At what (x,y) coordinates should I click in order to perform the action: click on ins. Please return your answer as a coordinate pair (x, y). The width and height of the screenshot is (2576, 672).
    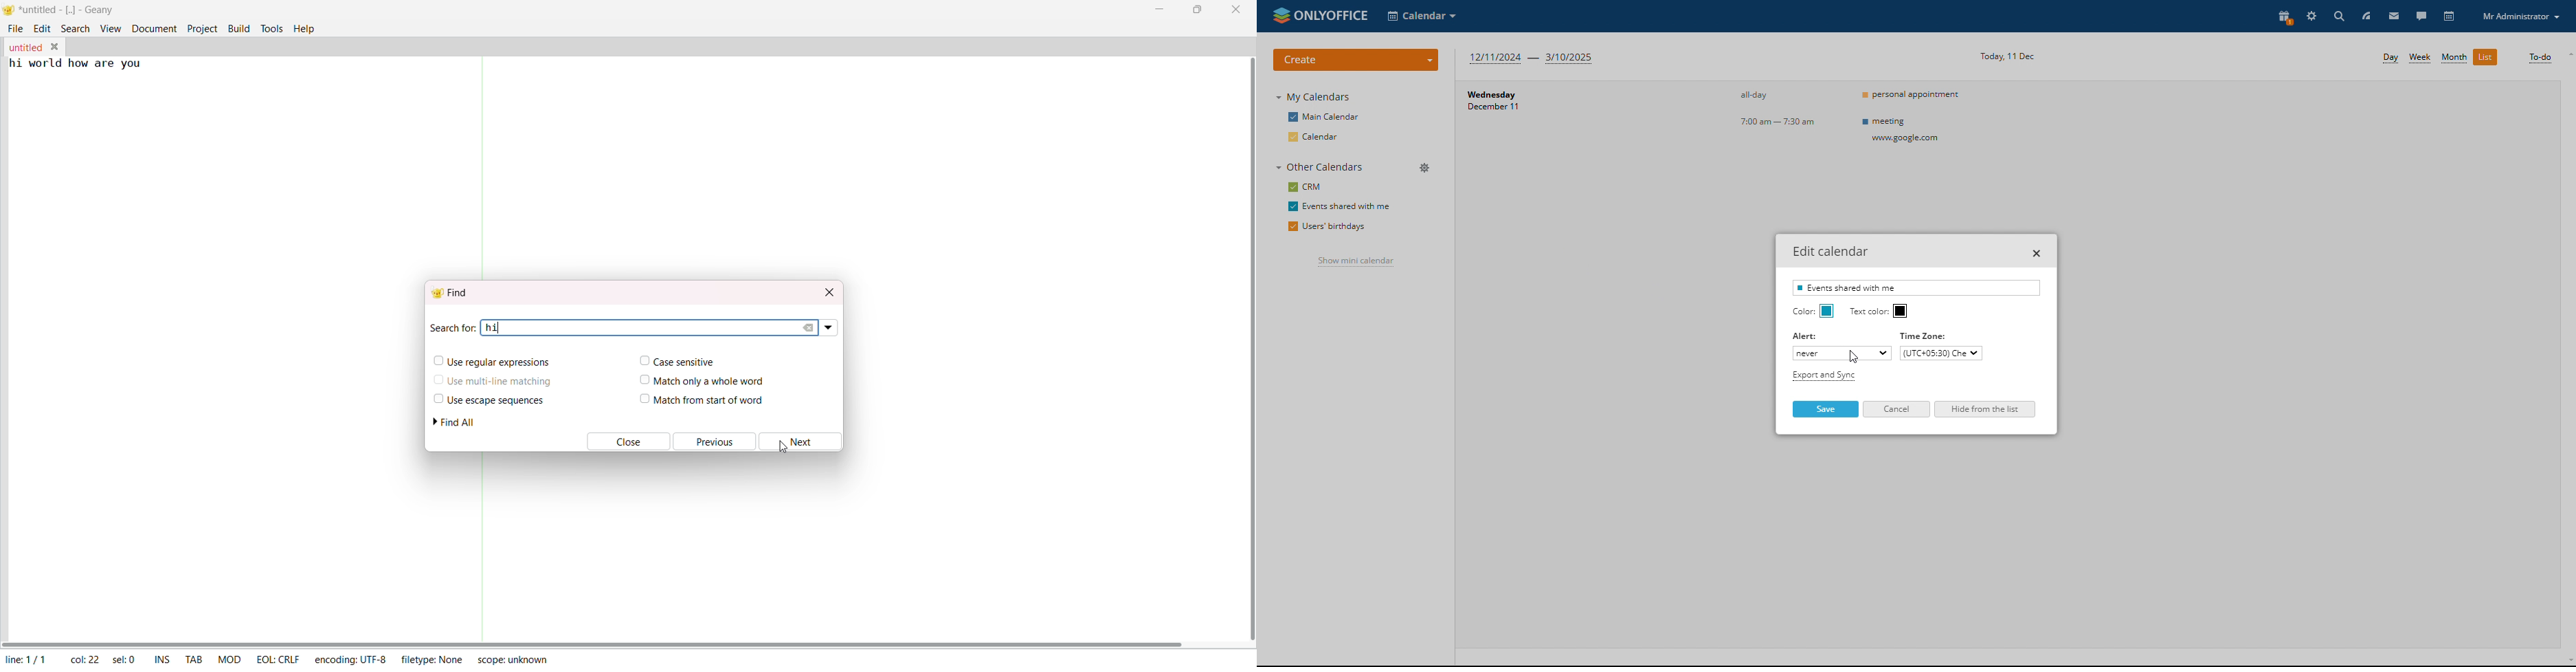
    Looking at the image, I should click on (162, 658).